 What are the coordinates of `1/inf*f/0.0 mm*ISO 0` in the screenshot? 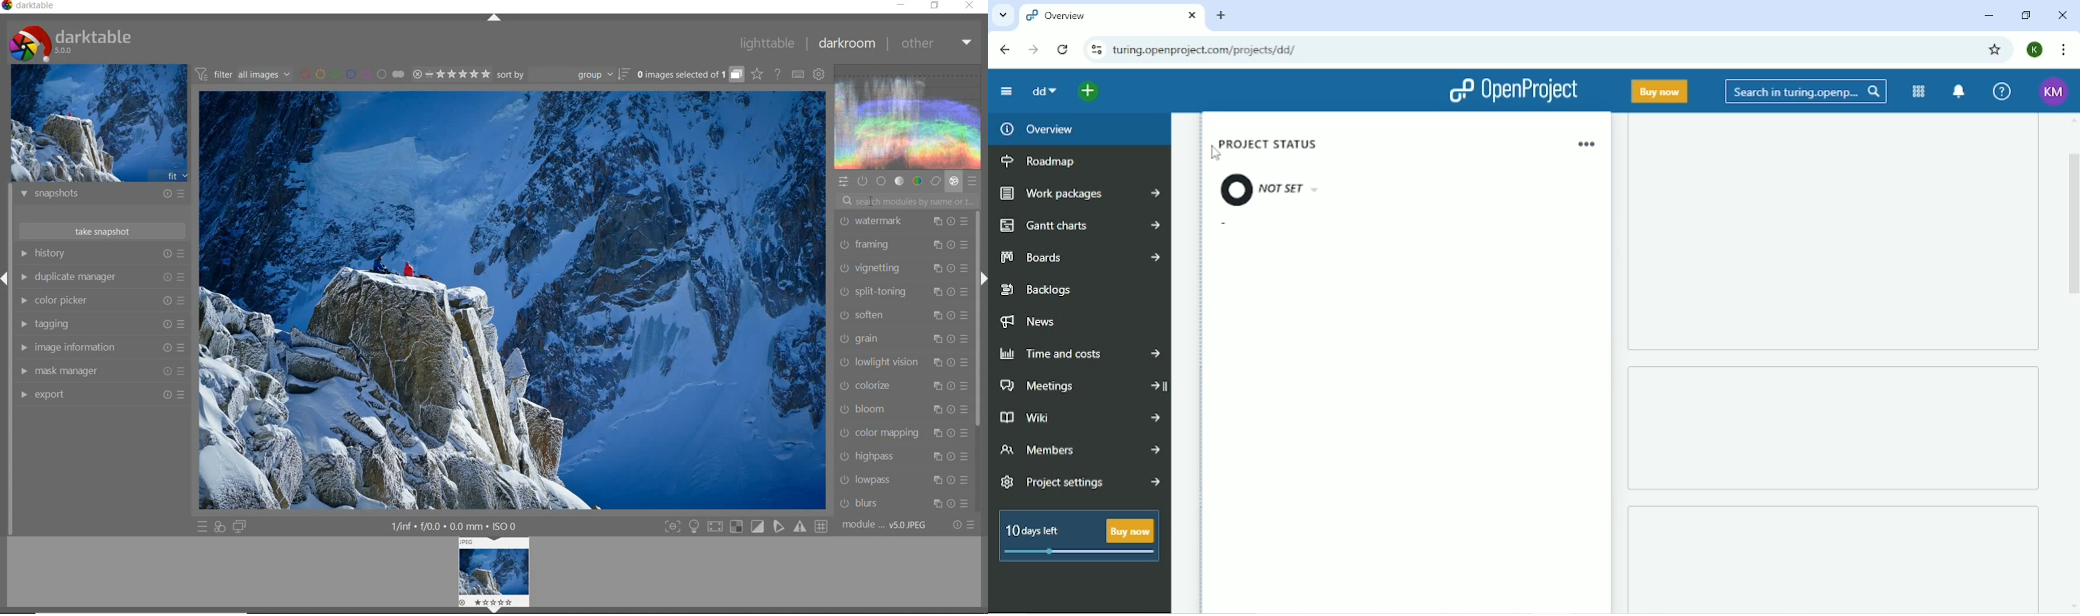 It's located at (458, 526).